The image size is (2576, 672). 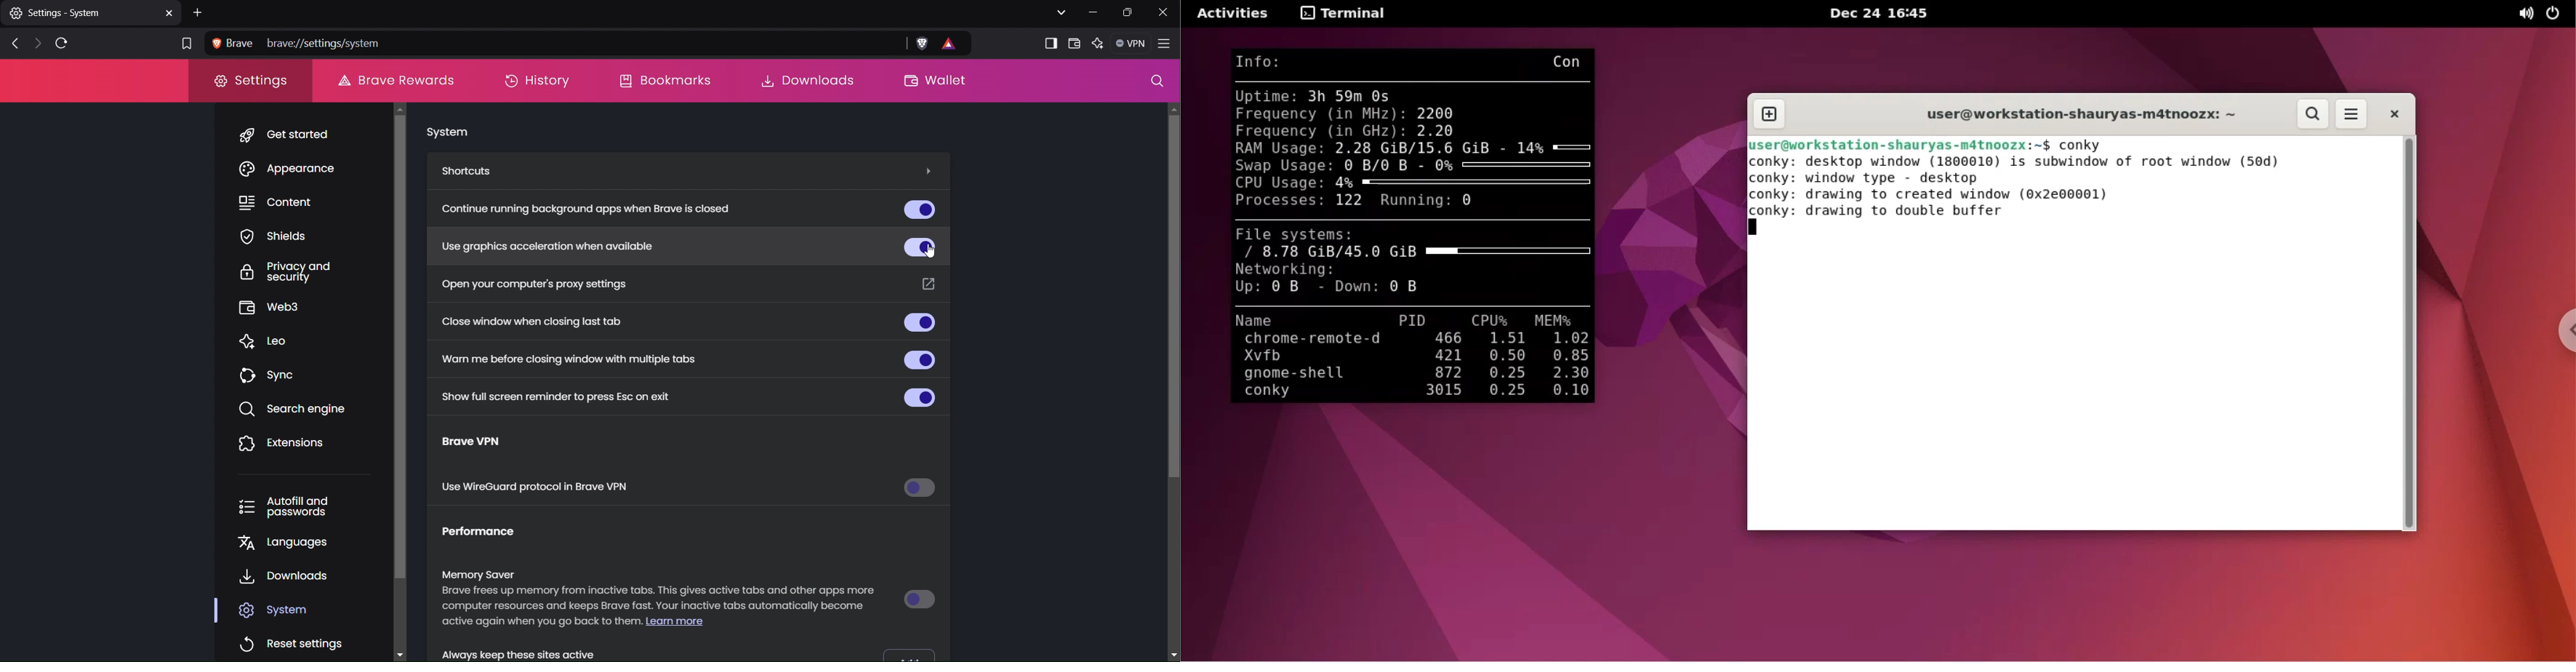 I want to click on Wallet, so click(x=933, y=81).